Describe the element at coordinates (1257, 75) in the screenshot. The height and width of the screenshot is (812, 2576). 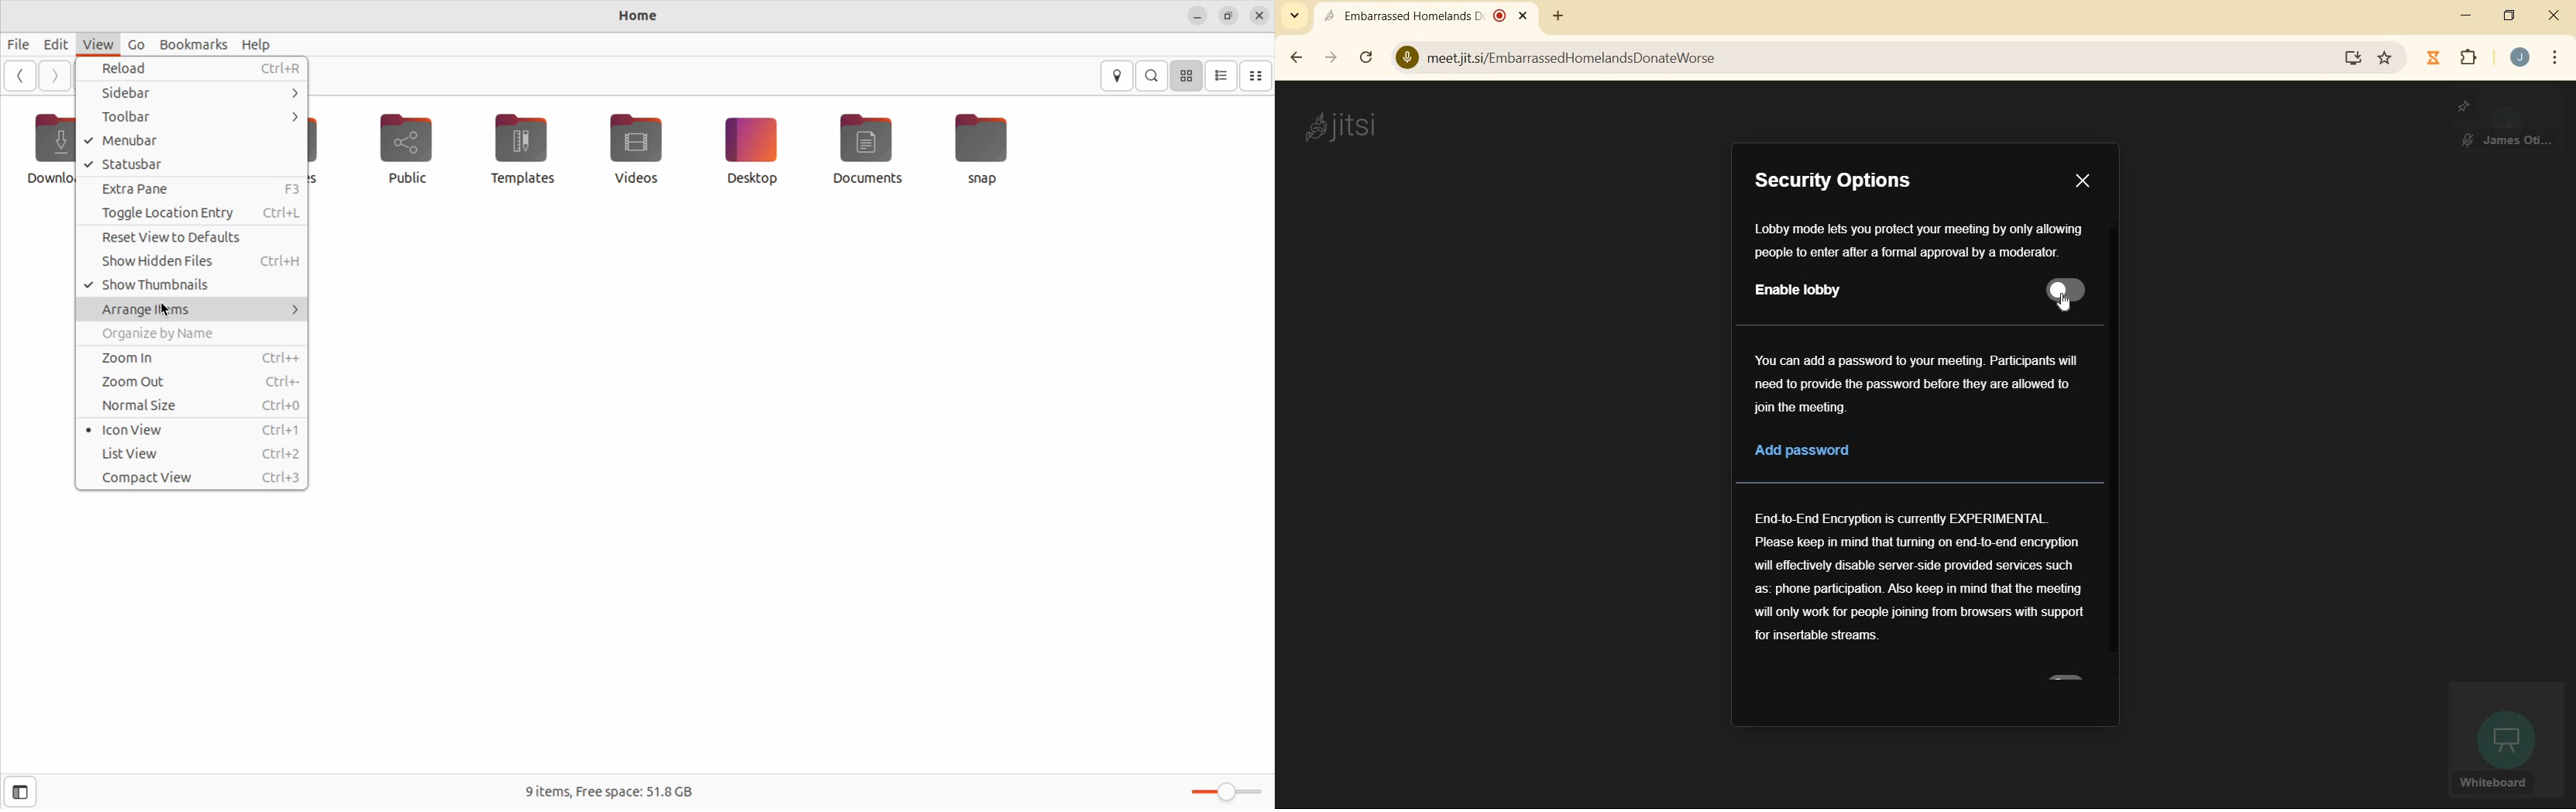
I see `compact view` at that location.